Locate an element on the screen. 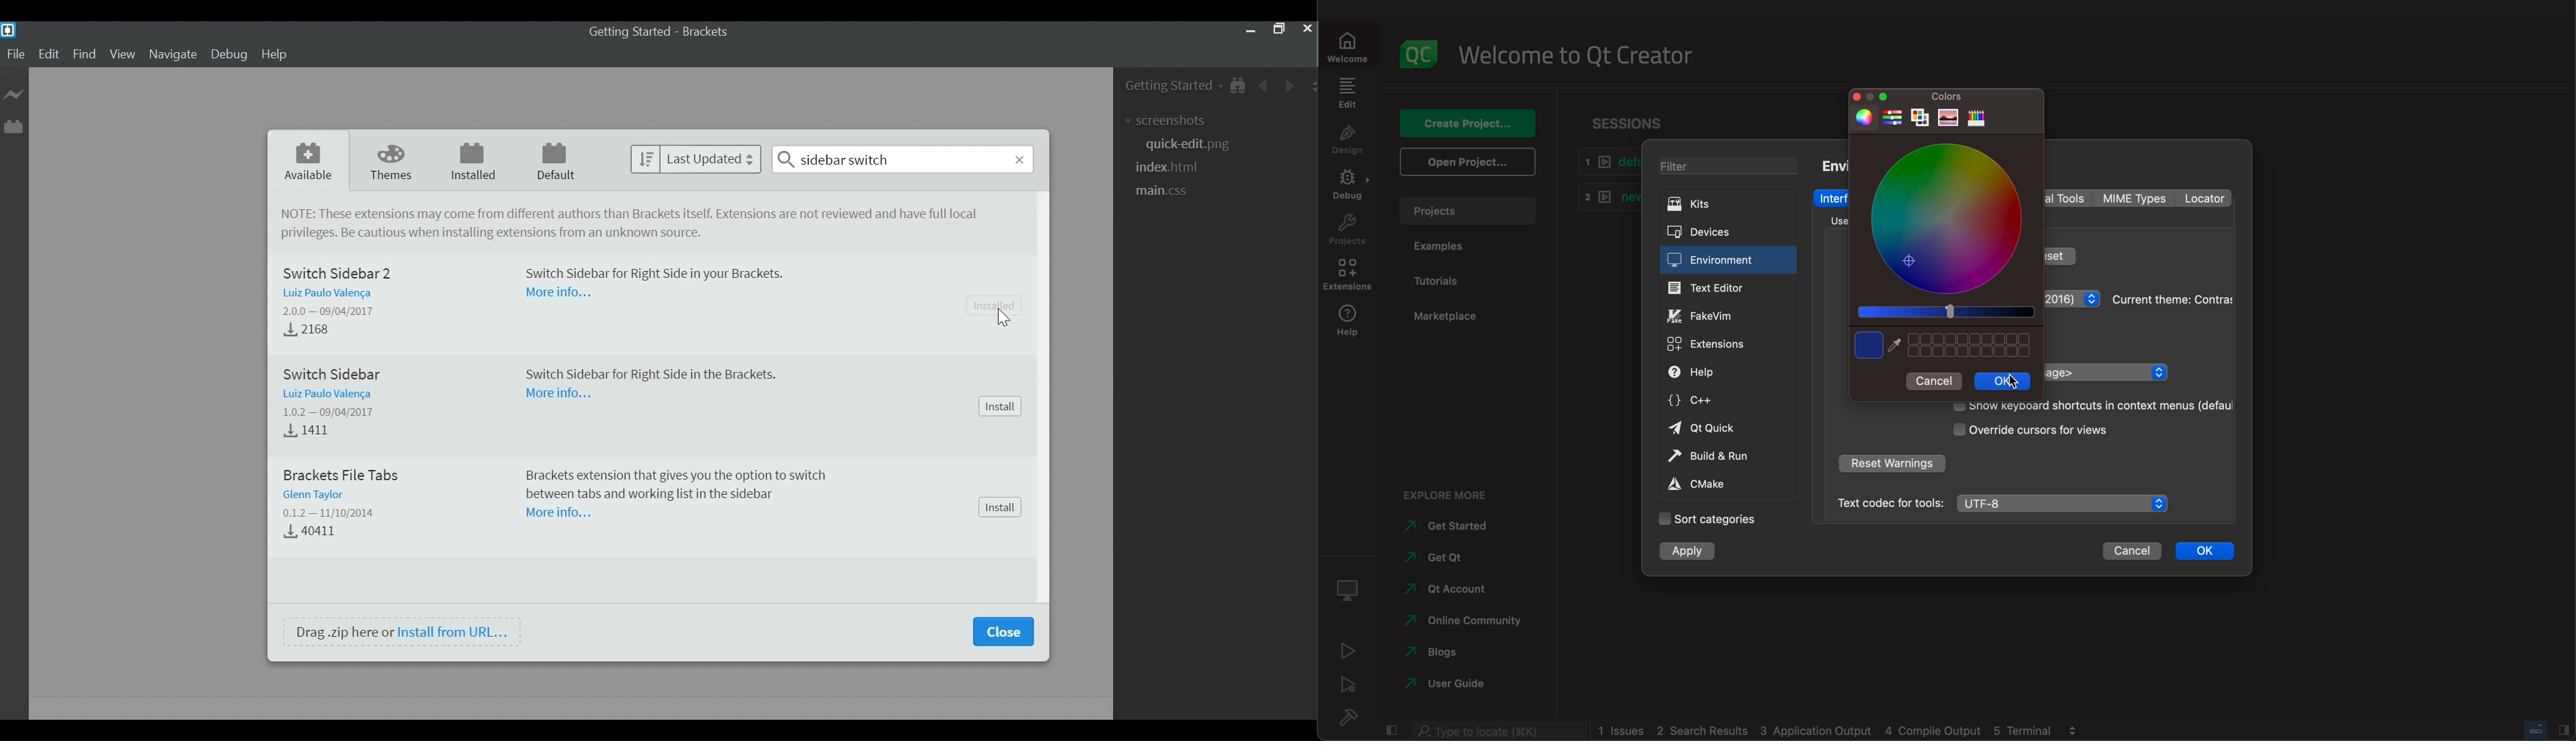 Image resolution: width=2576 pixels, height=756 pixels. Search is located at coordinates (903, 158).